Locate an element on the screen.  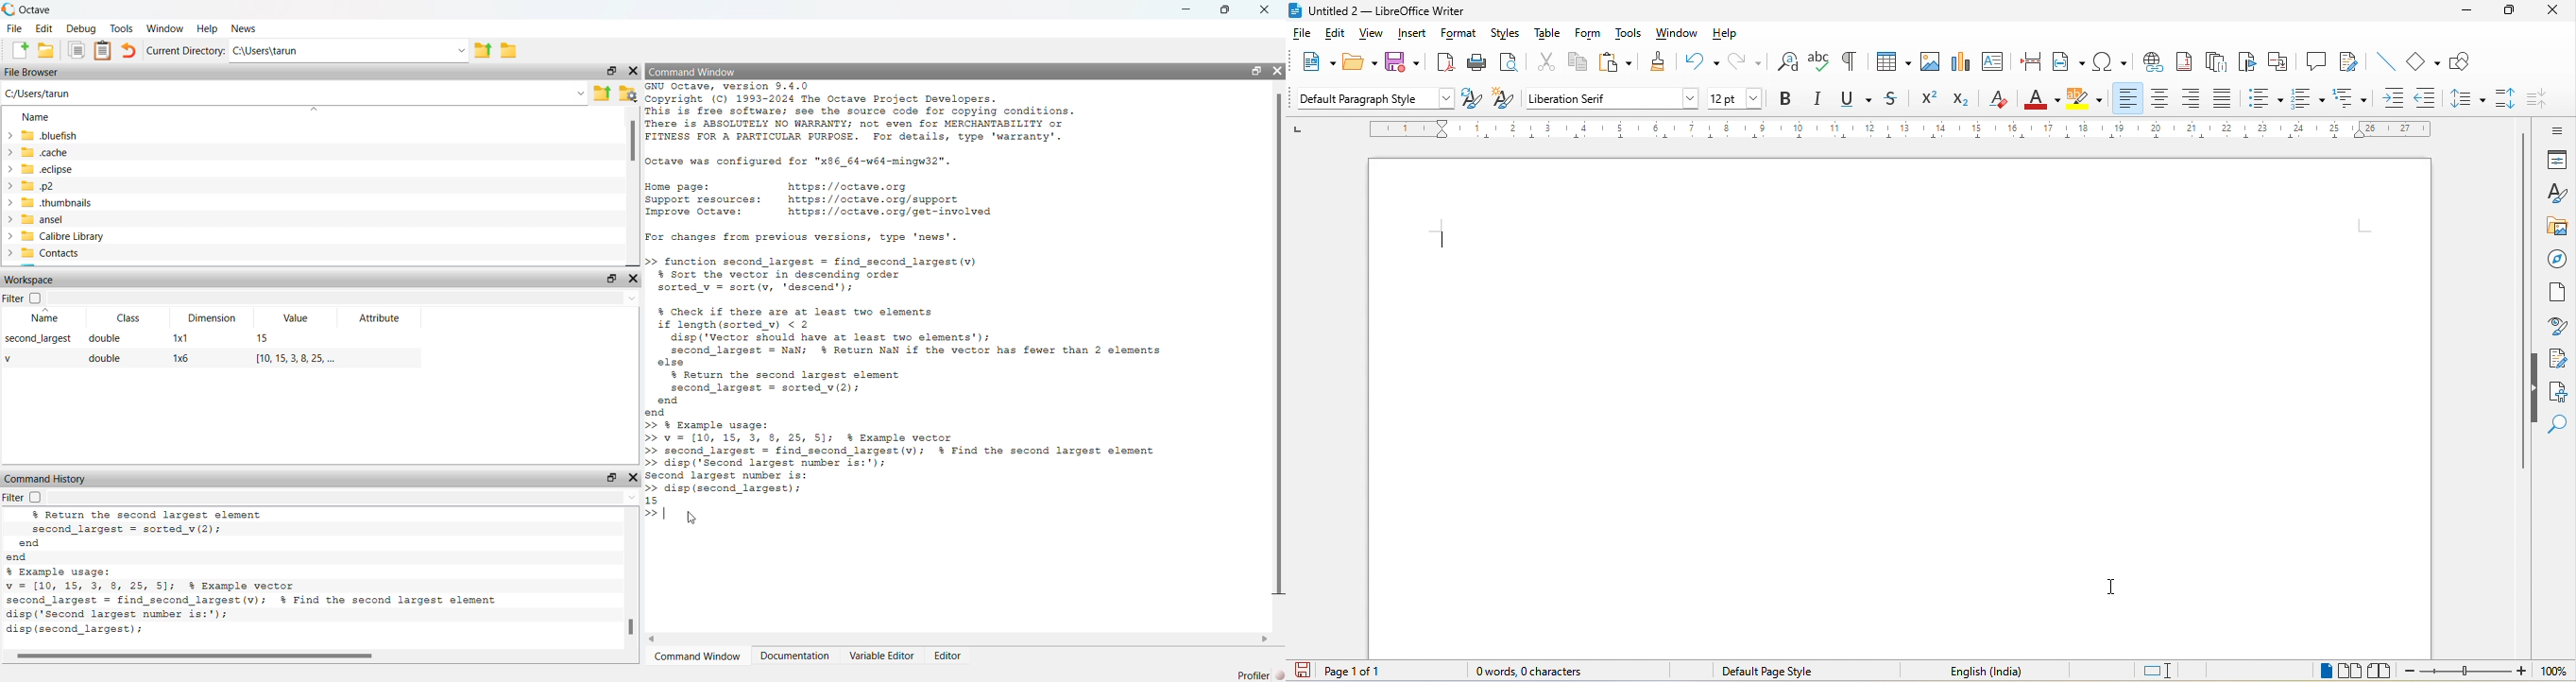
copy is located at coordinates (1580, 65).